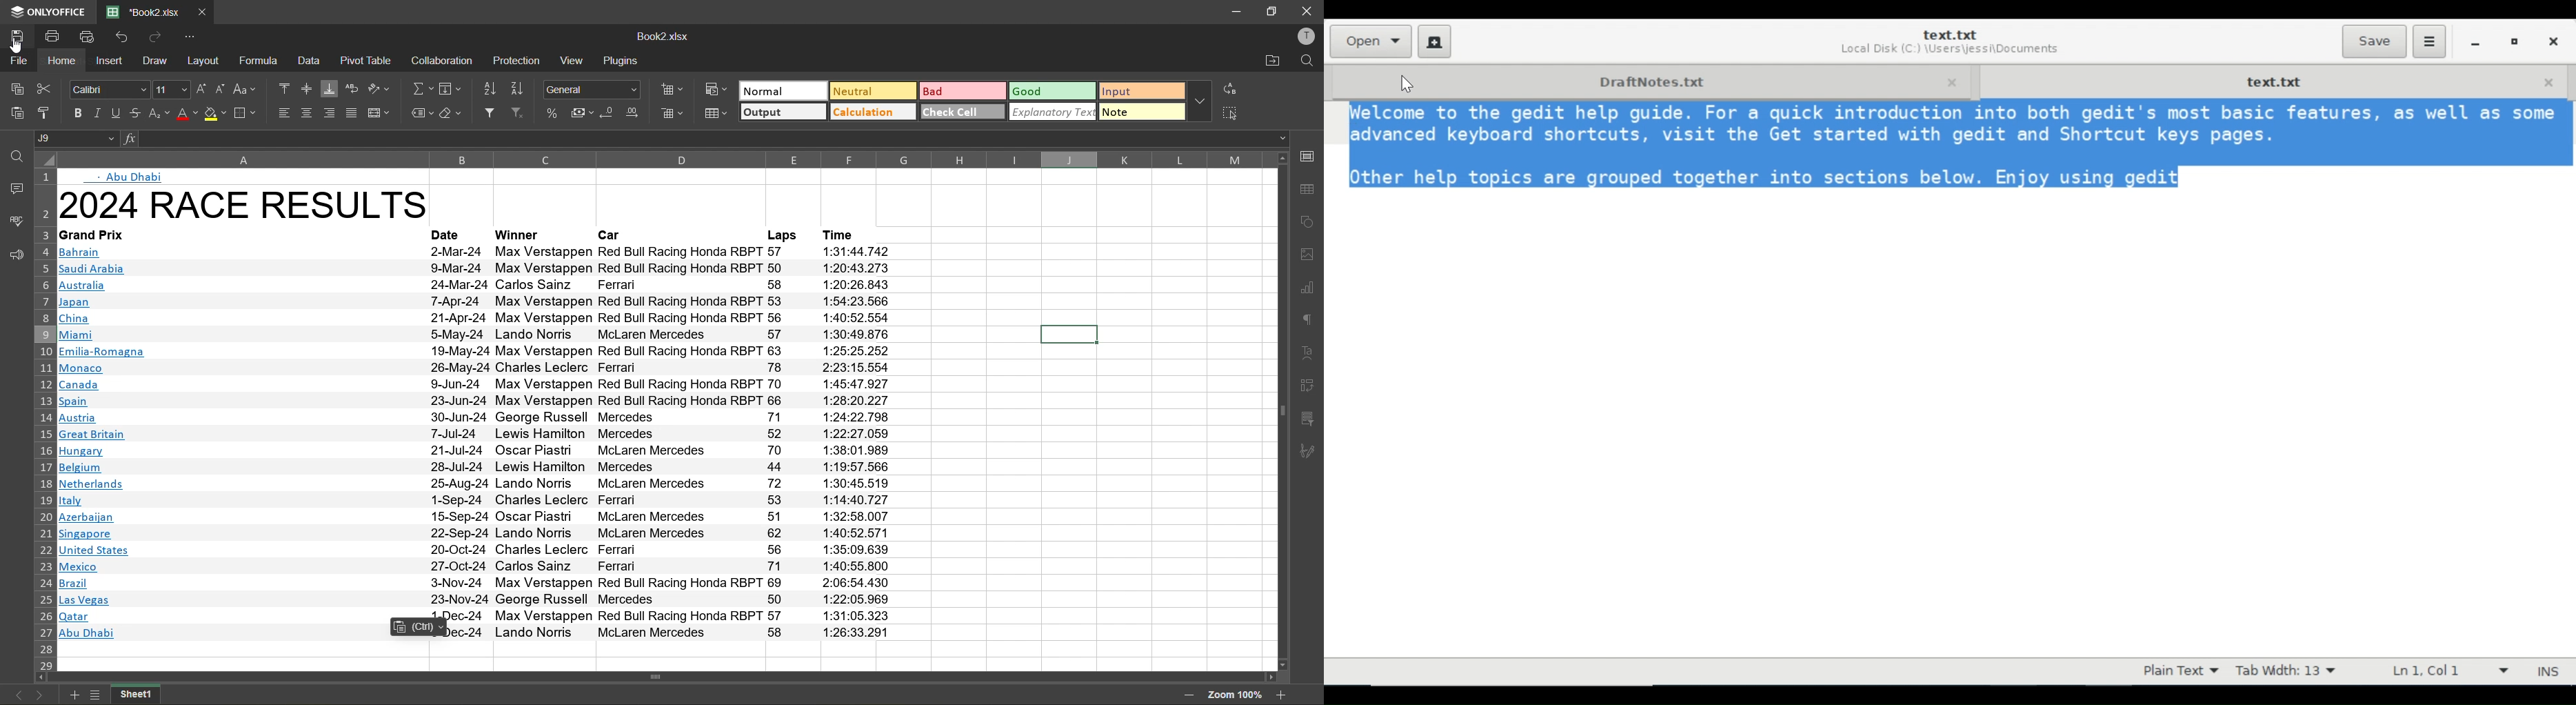 The height and width of the screenshot is (728, 2576). Describe the element at coordinates (18, 50) in the screenshot. I see `cursor` at that location.